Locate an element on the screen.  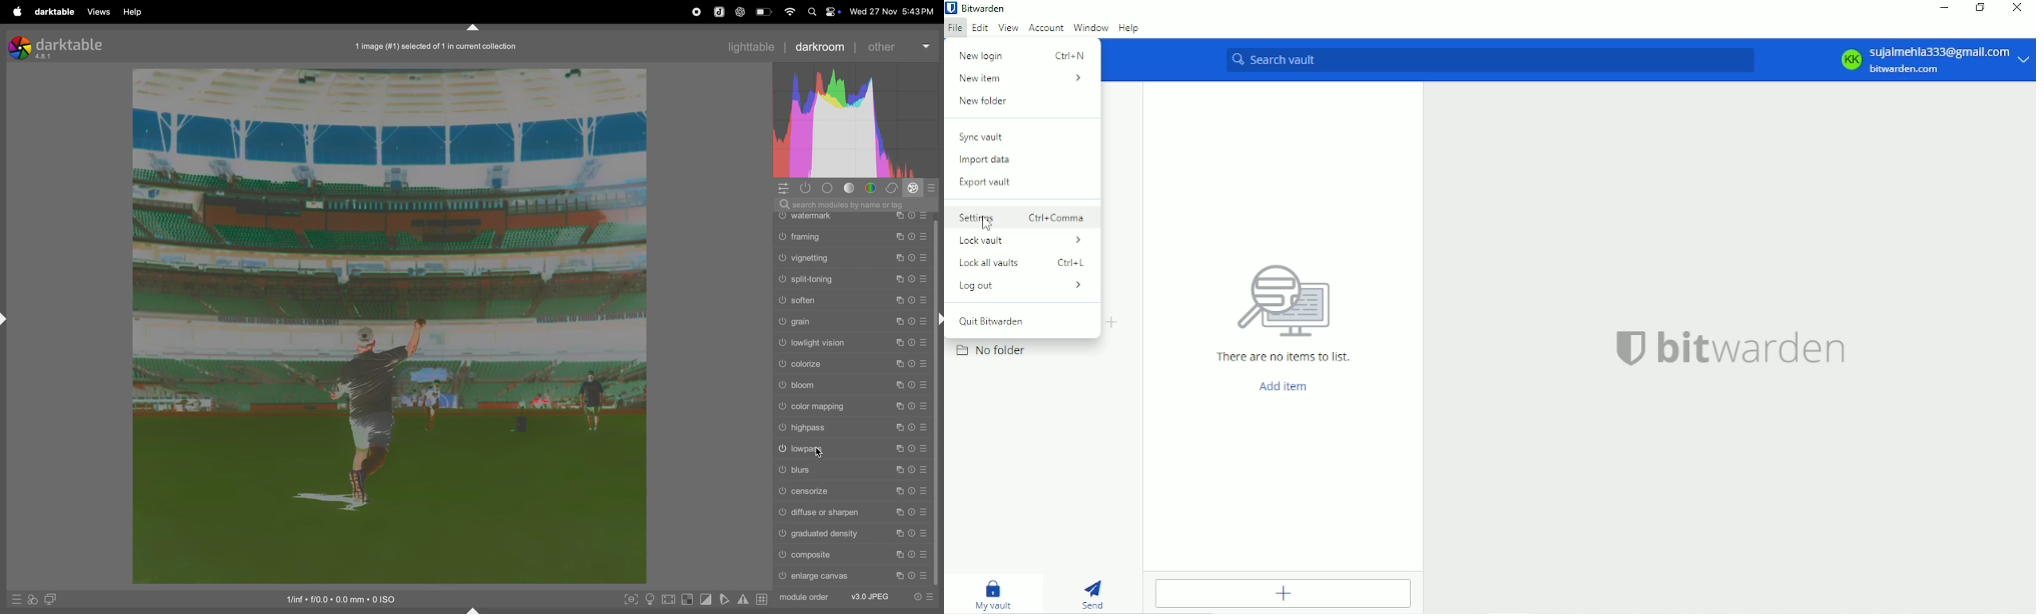
wifi is located at coordinates (789, 12).